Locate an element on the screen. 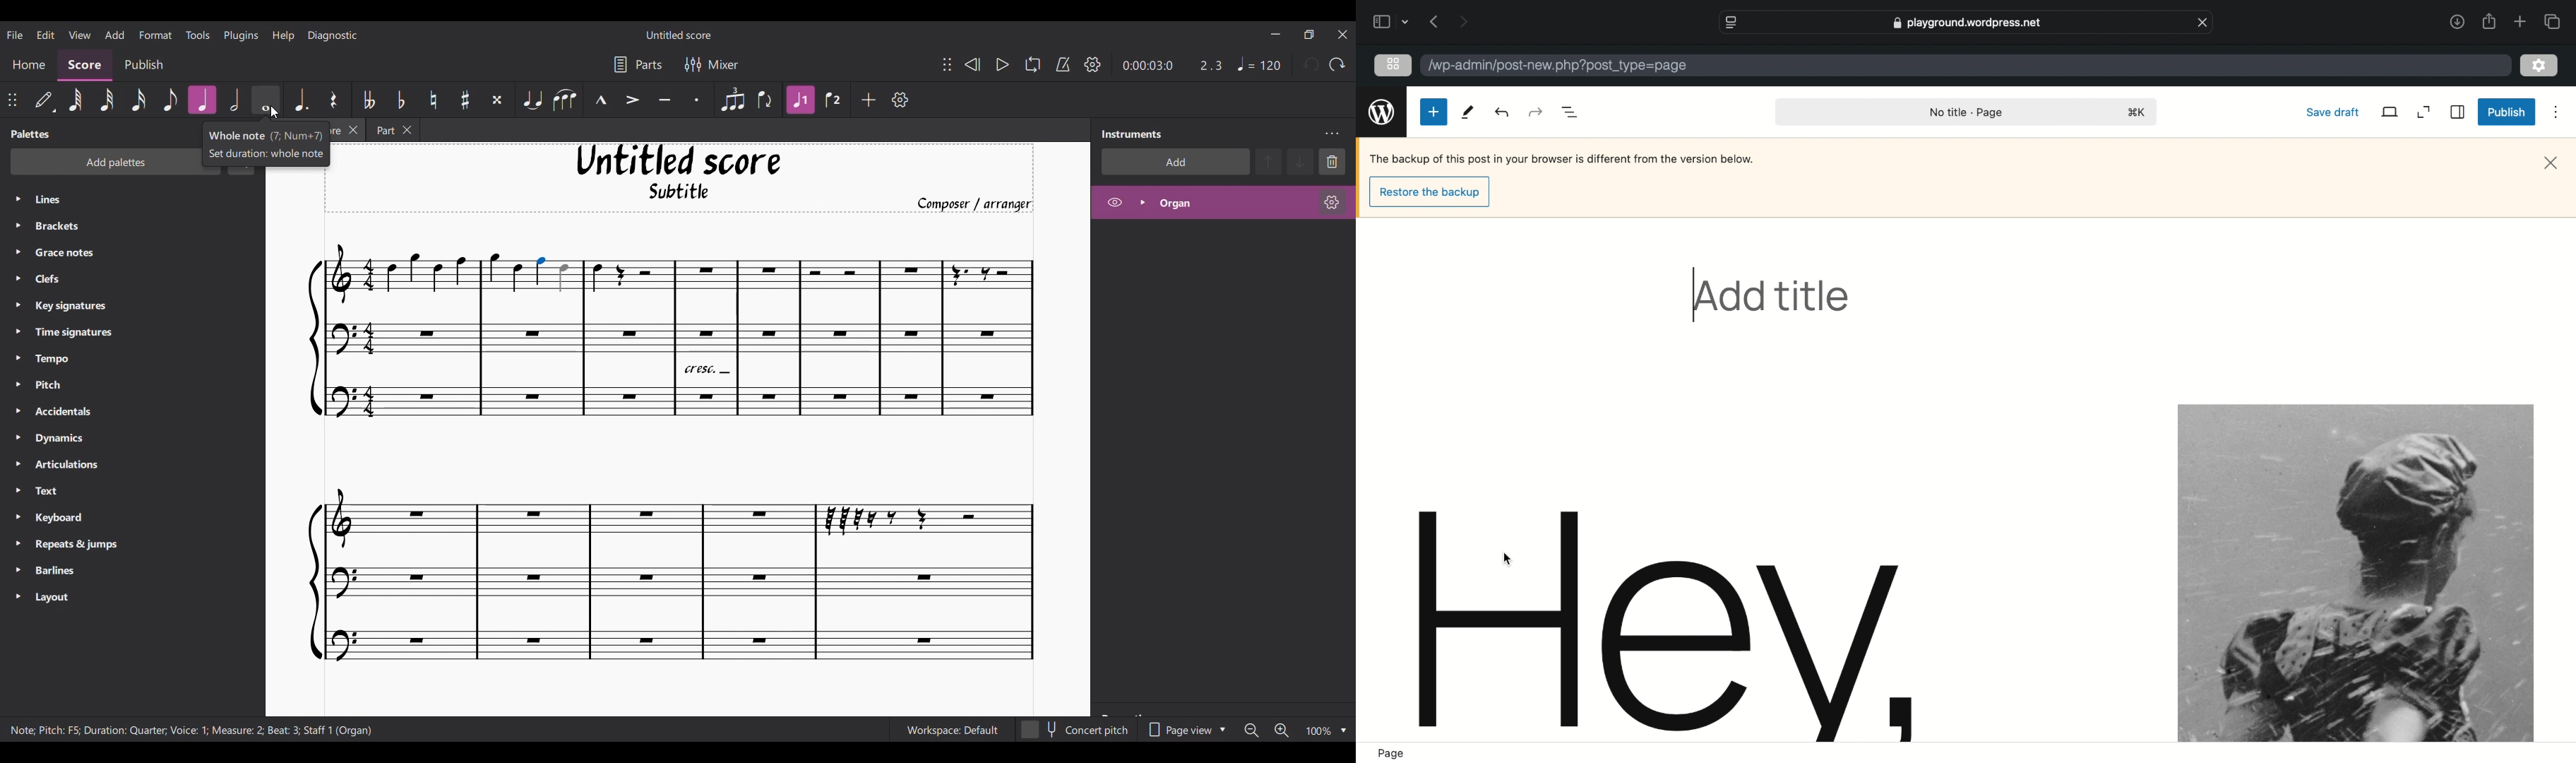 The height and width of the screenshot is (784, 2576). Slur is located at coordinates (565, 100).